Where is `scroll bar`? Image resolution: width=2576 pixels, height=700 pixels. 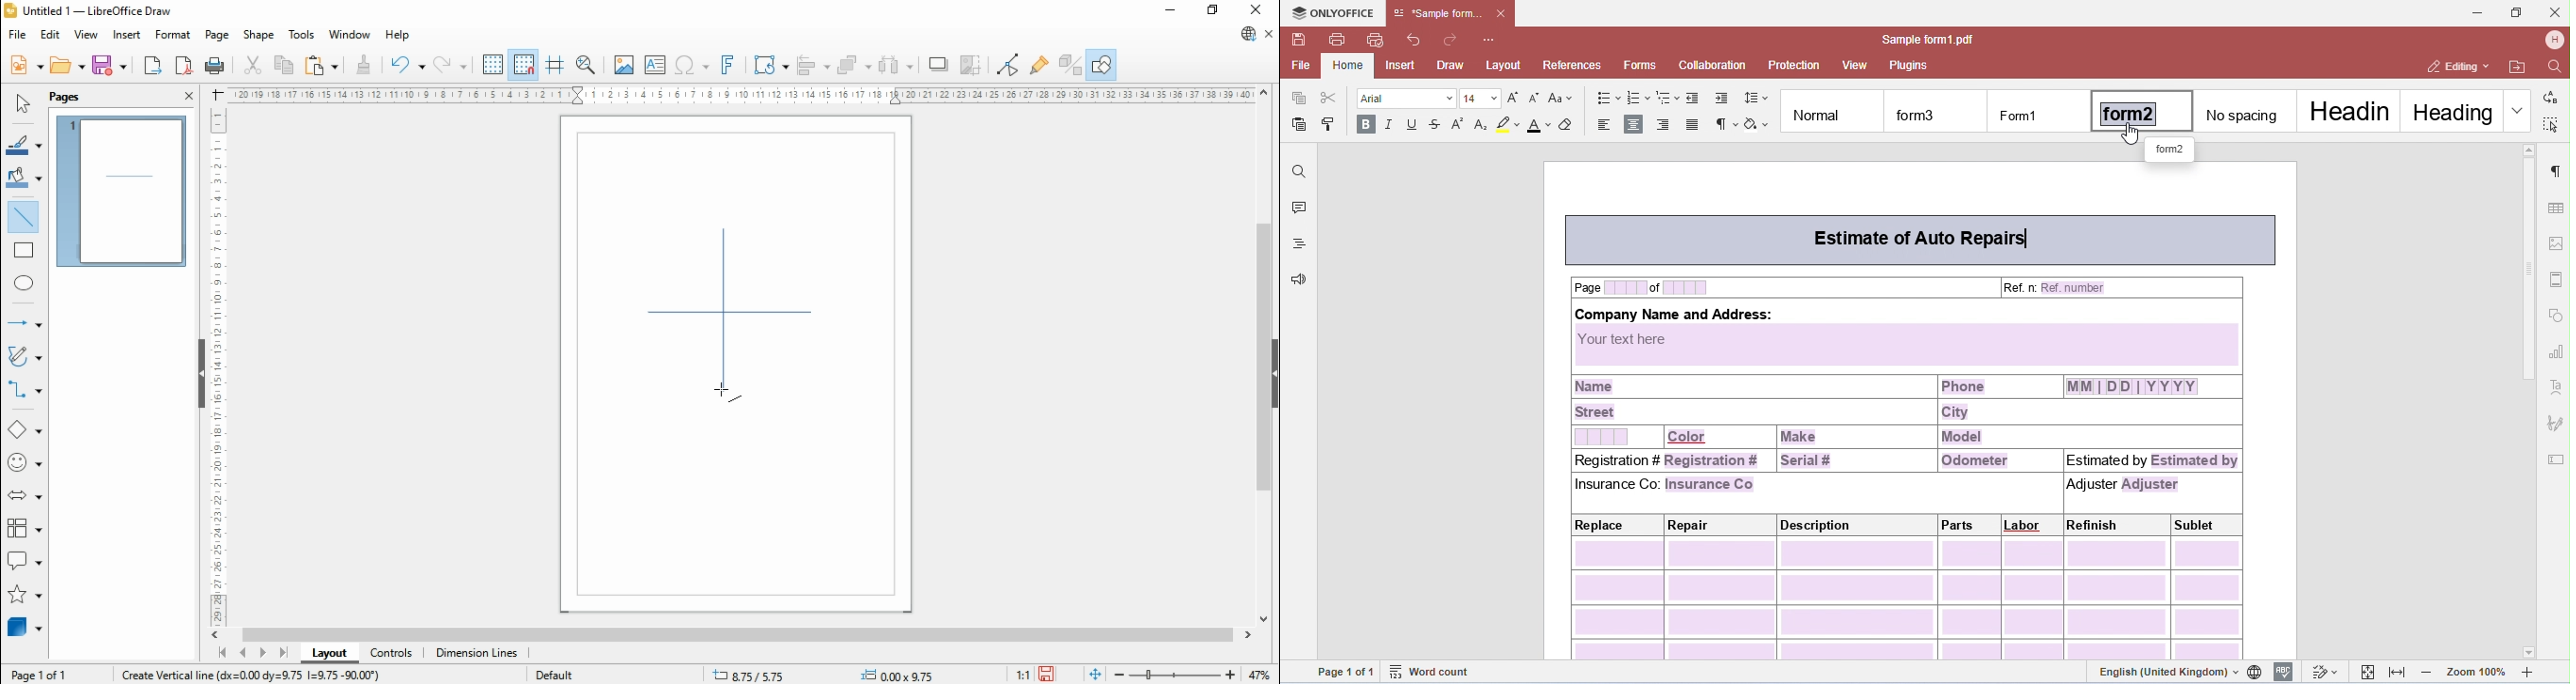
scroll bar is located at coordinates (737, 635).